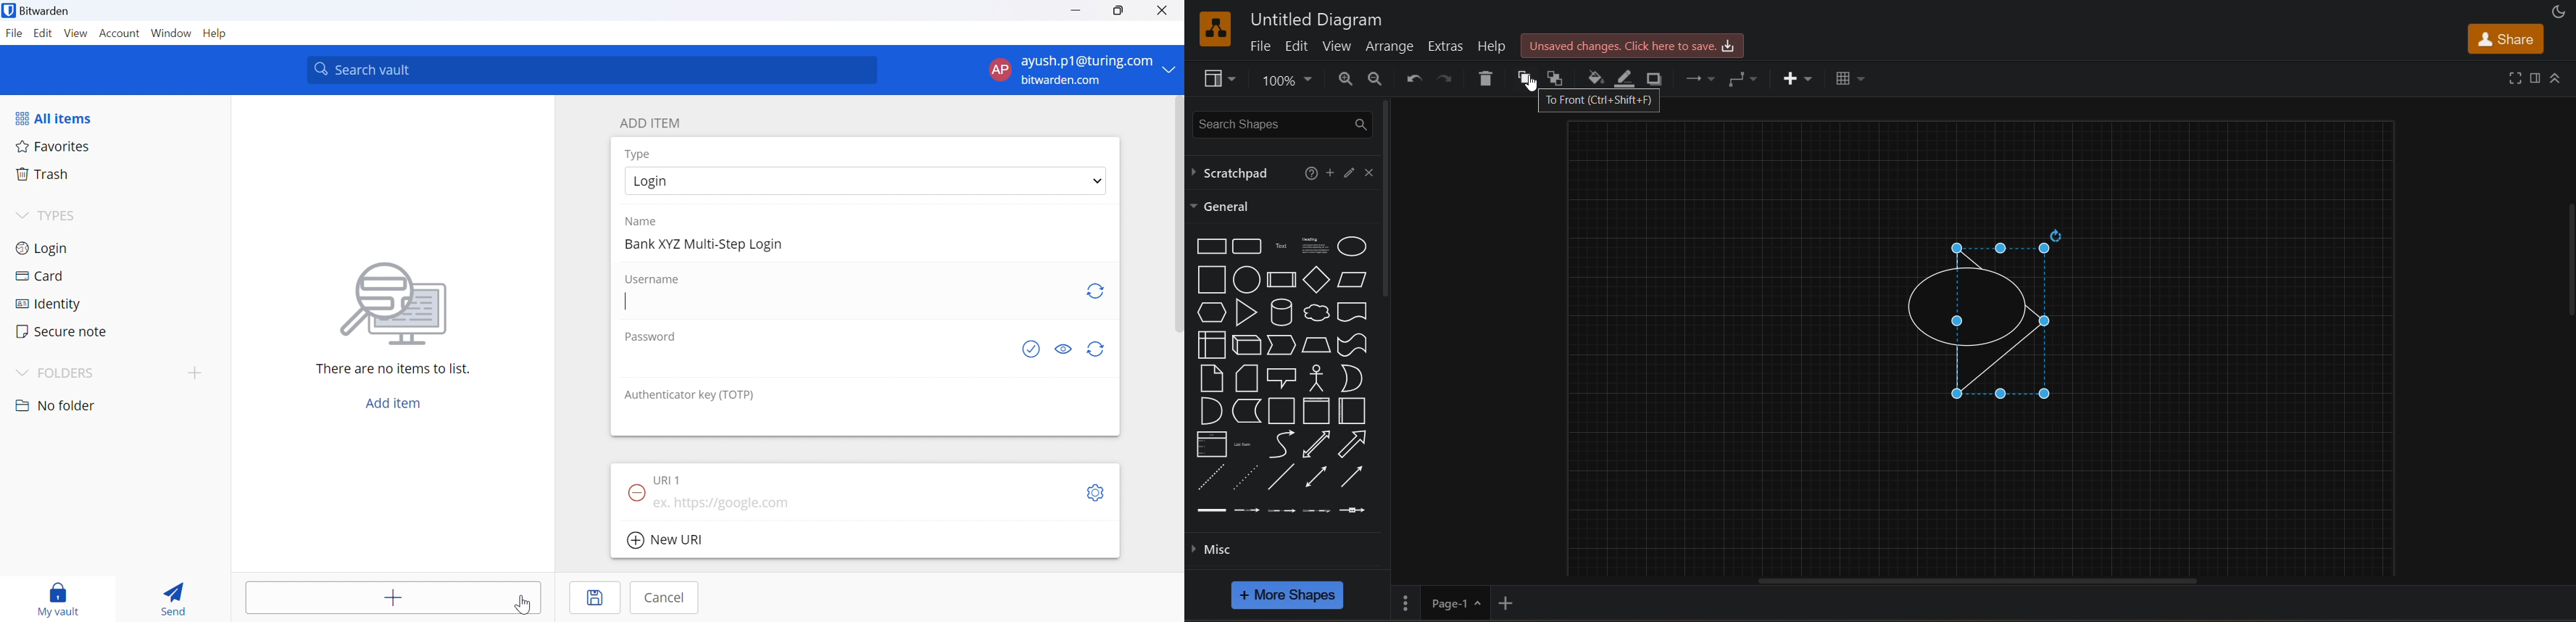 The width and height of the screenshot is (2576, 644). I want to click on Trash, so click(43, 173).